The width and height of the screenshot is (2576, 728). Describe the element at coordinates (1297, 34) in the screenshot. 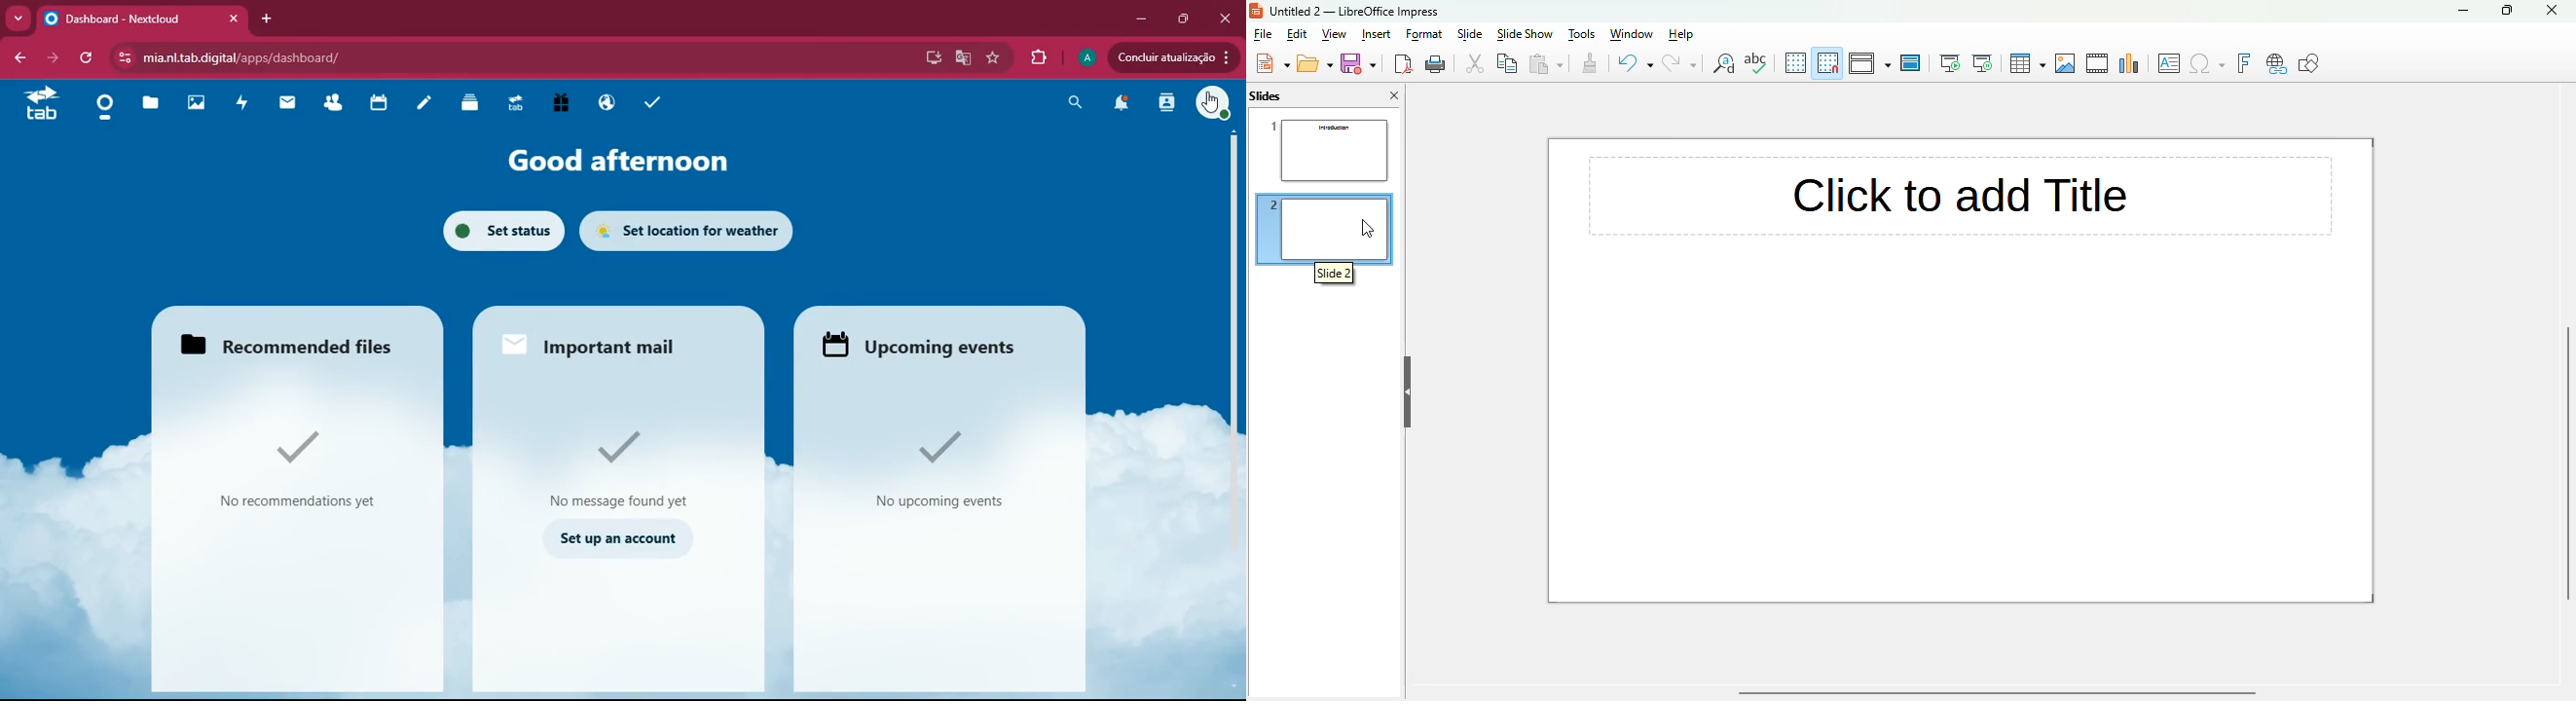

I see `edit` at that location.